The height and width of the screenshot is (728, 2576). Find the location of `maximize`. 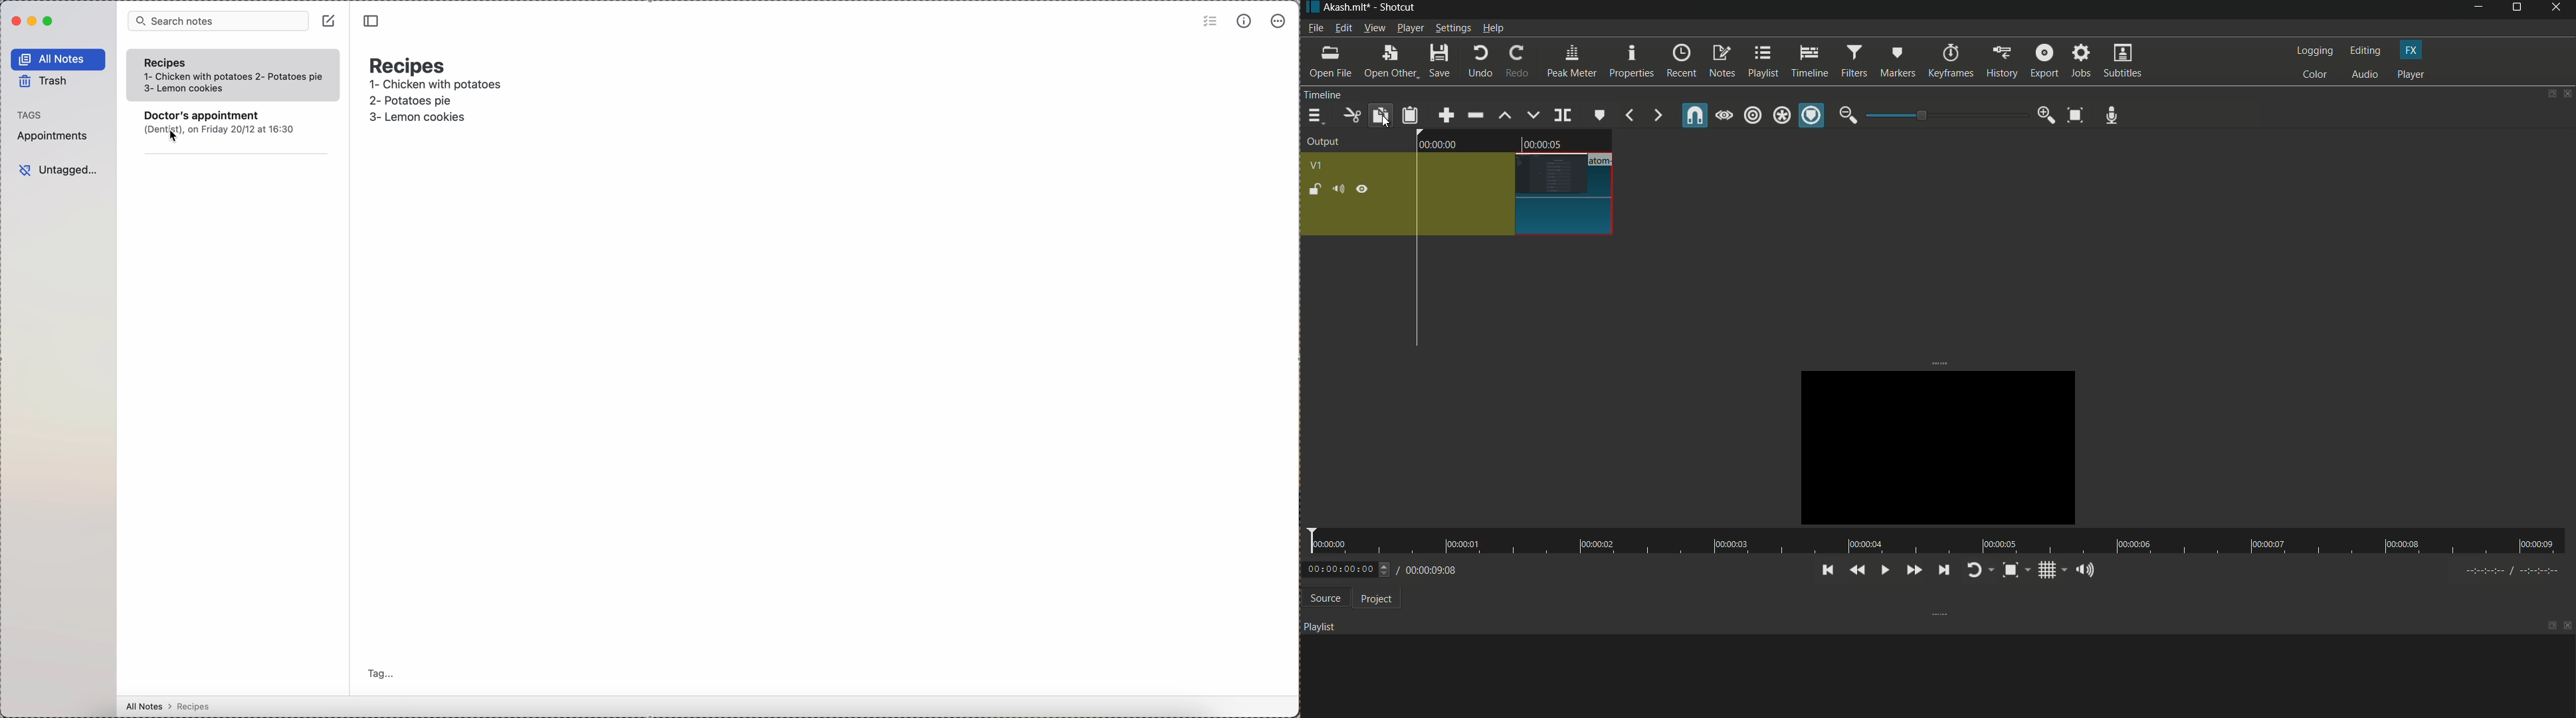

maximize is located at coordinates (2518, 10).